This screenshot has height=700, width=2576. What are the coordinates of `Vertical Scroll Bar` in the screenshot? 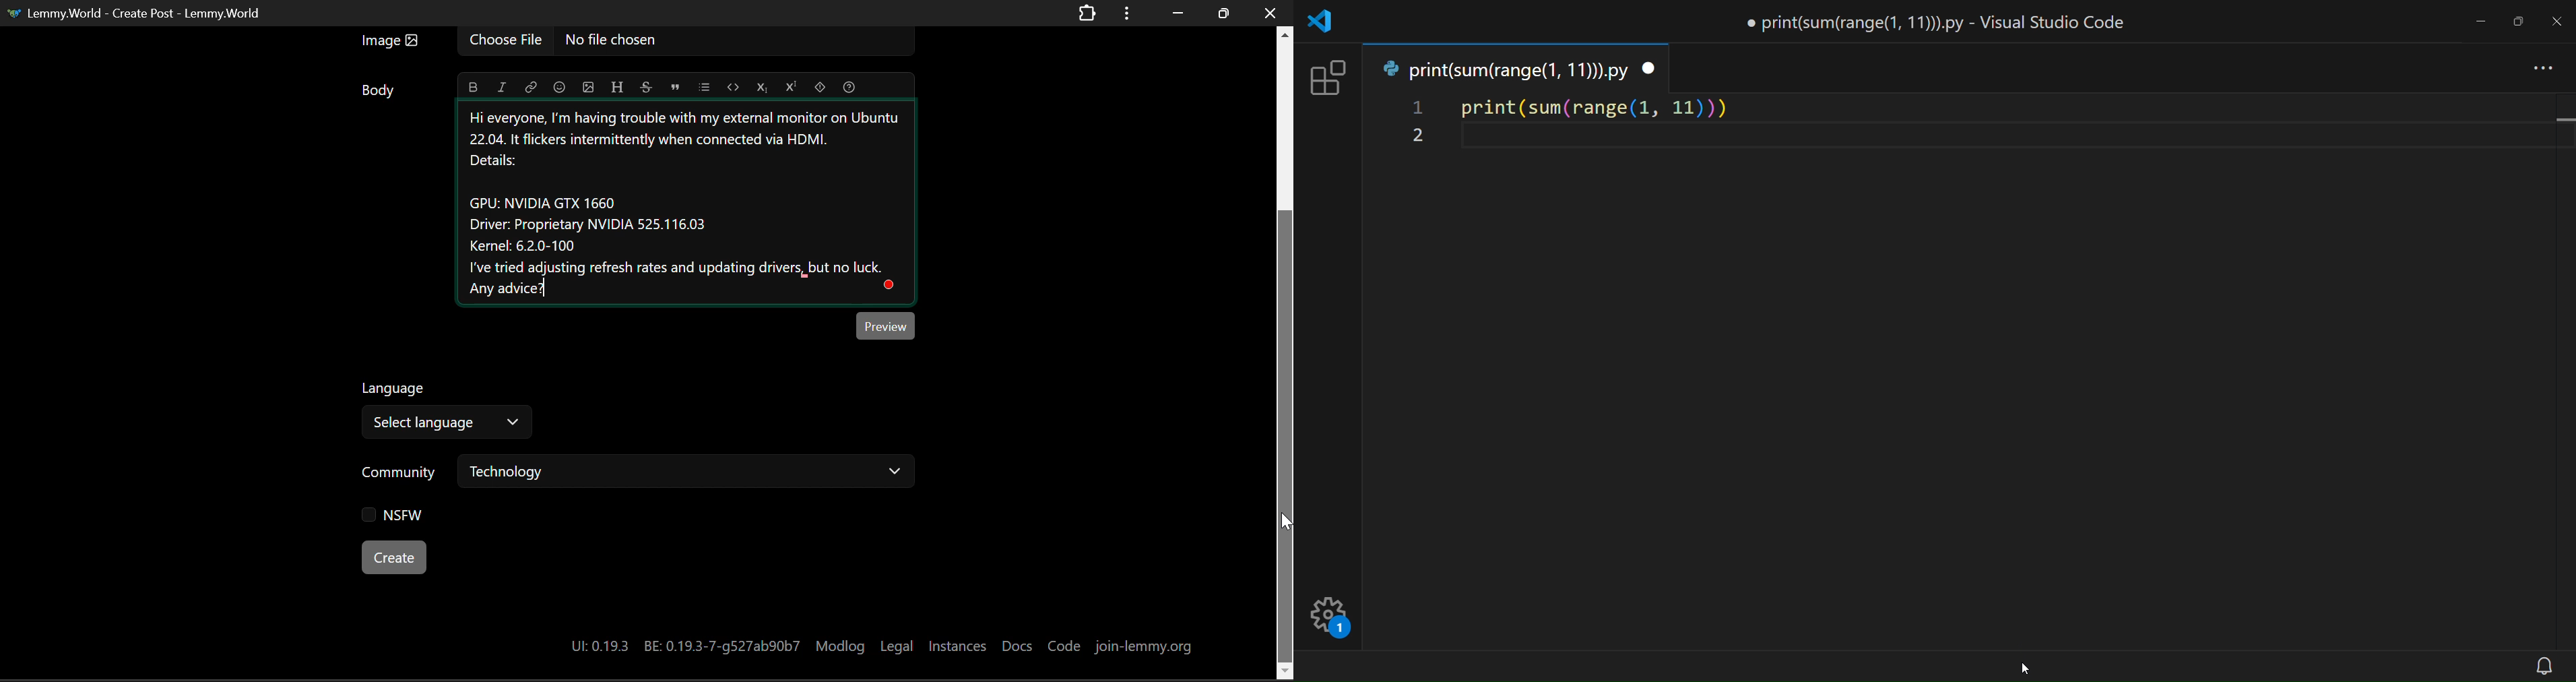 It's located at (1285, 353).